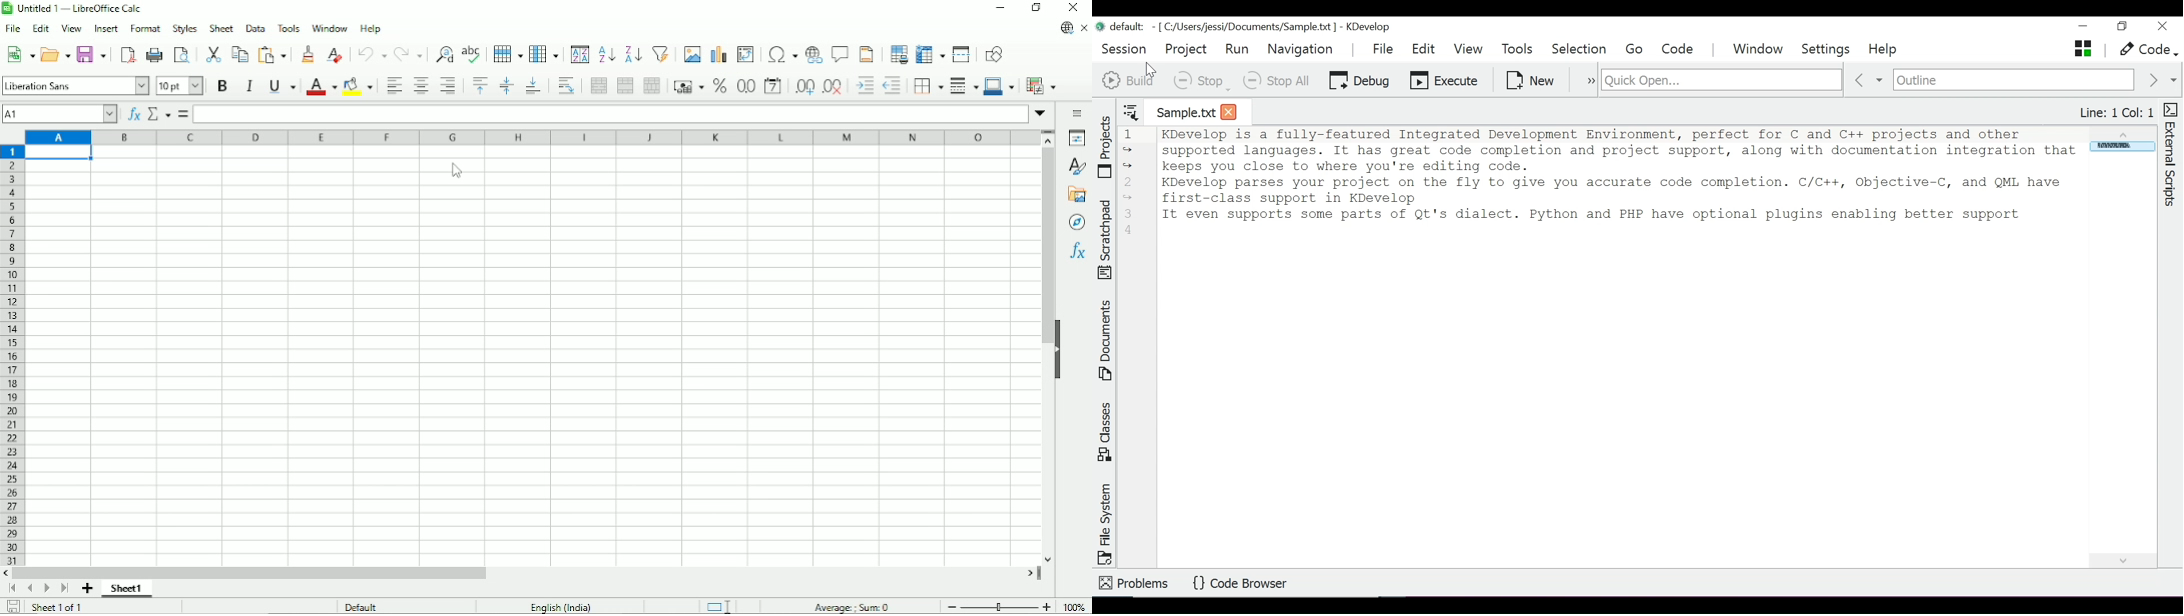 This screenshot has width=2184, height=616. What do you see at coordinates (1075, 137) in the screenshot?
I see `Properties` at bounding box center [1075, 137].